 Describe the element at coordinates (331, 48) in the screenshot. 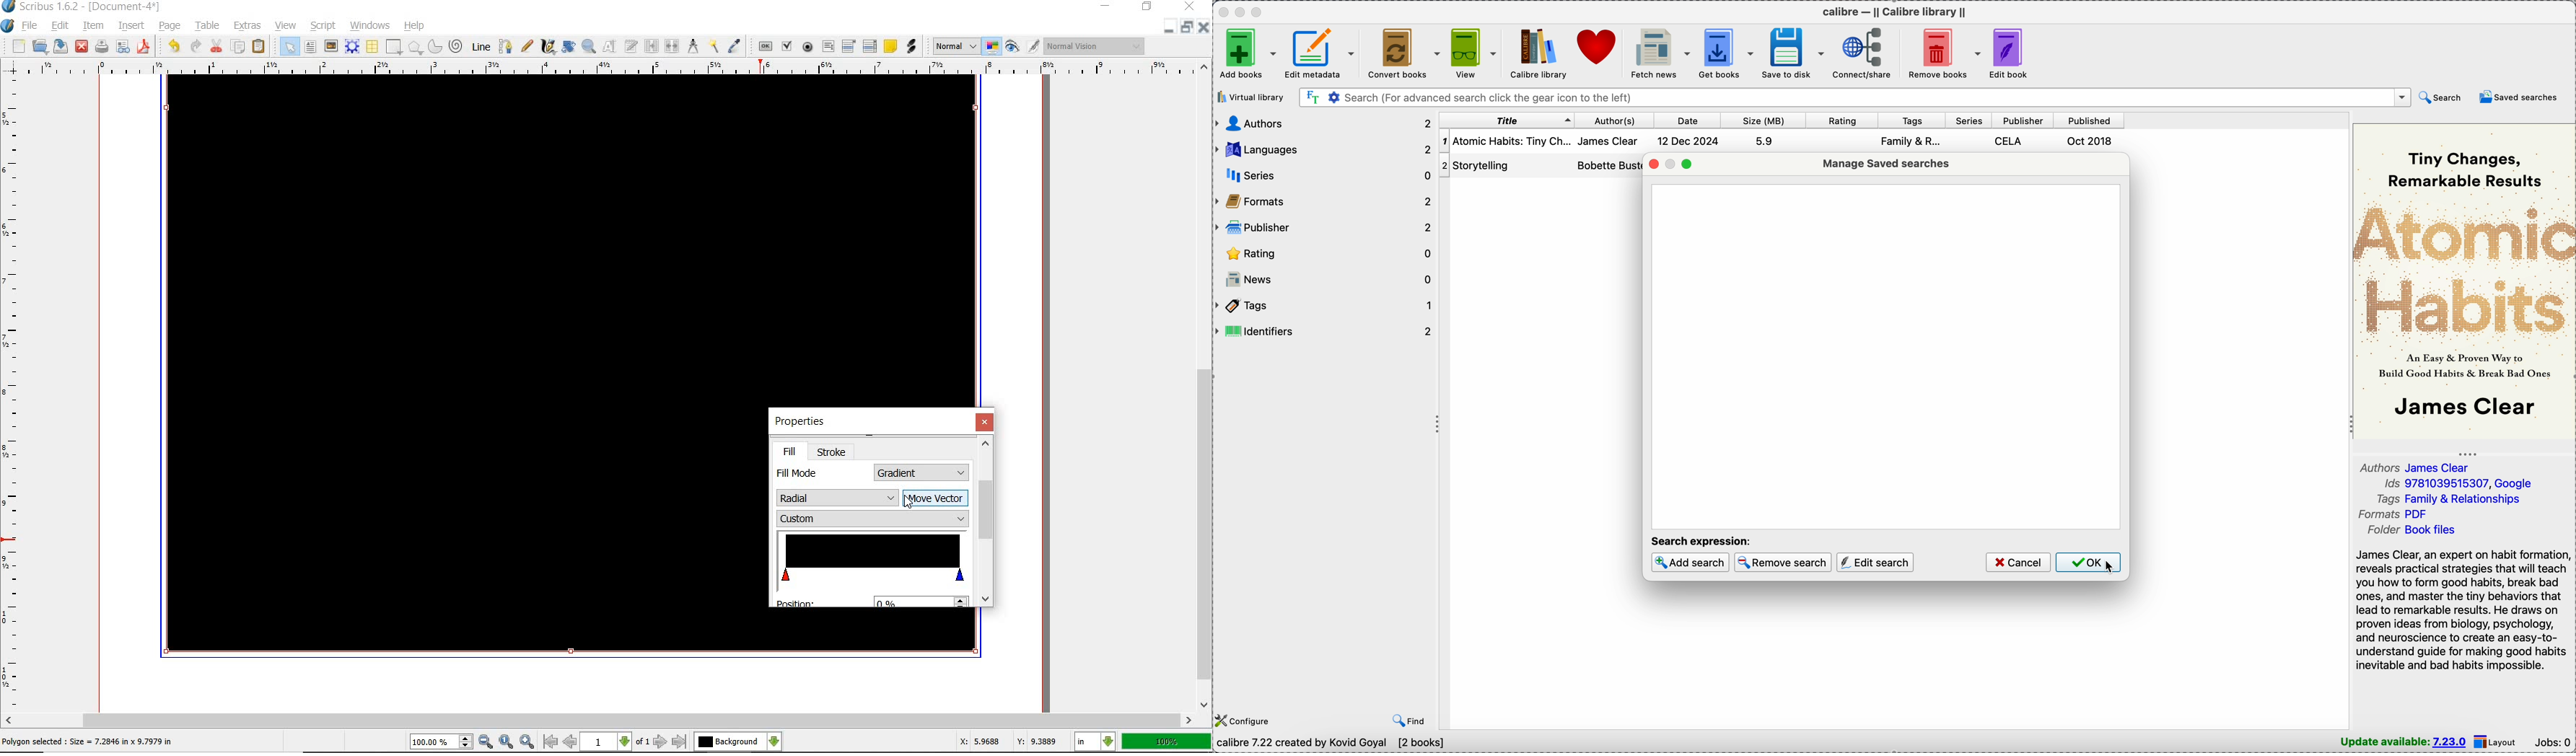

I see `image frame` at that location.